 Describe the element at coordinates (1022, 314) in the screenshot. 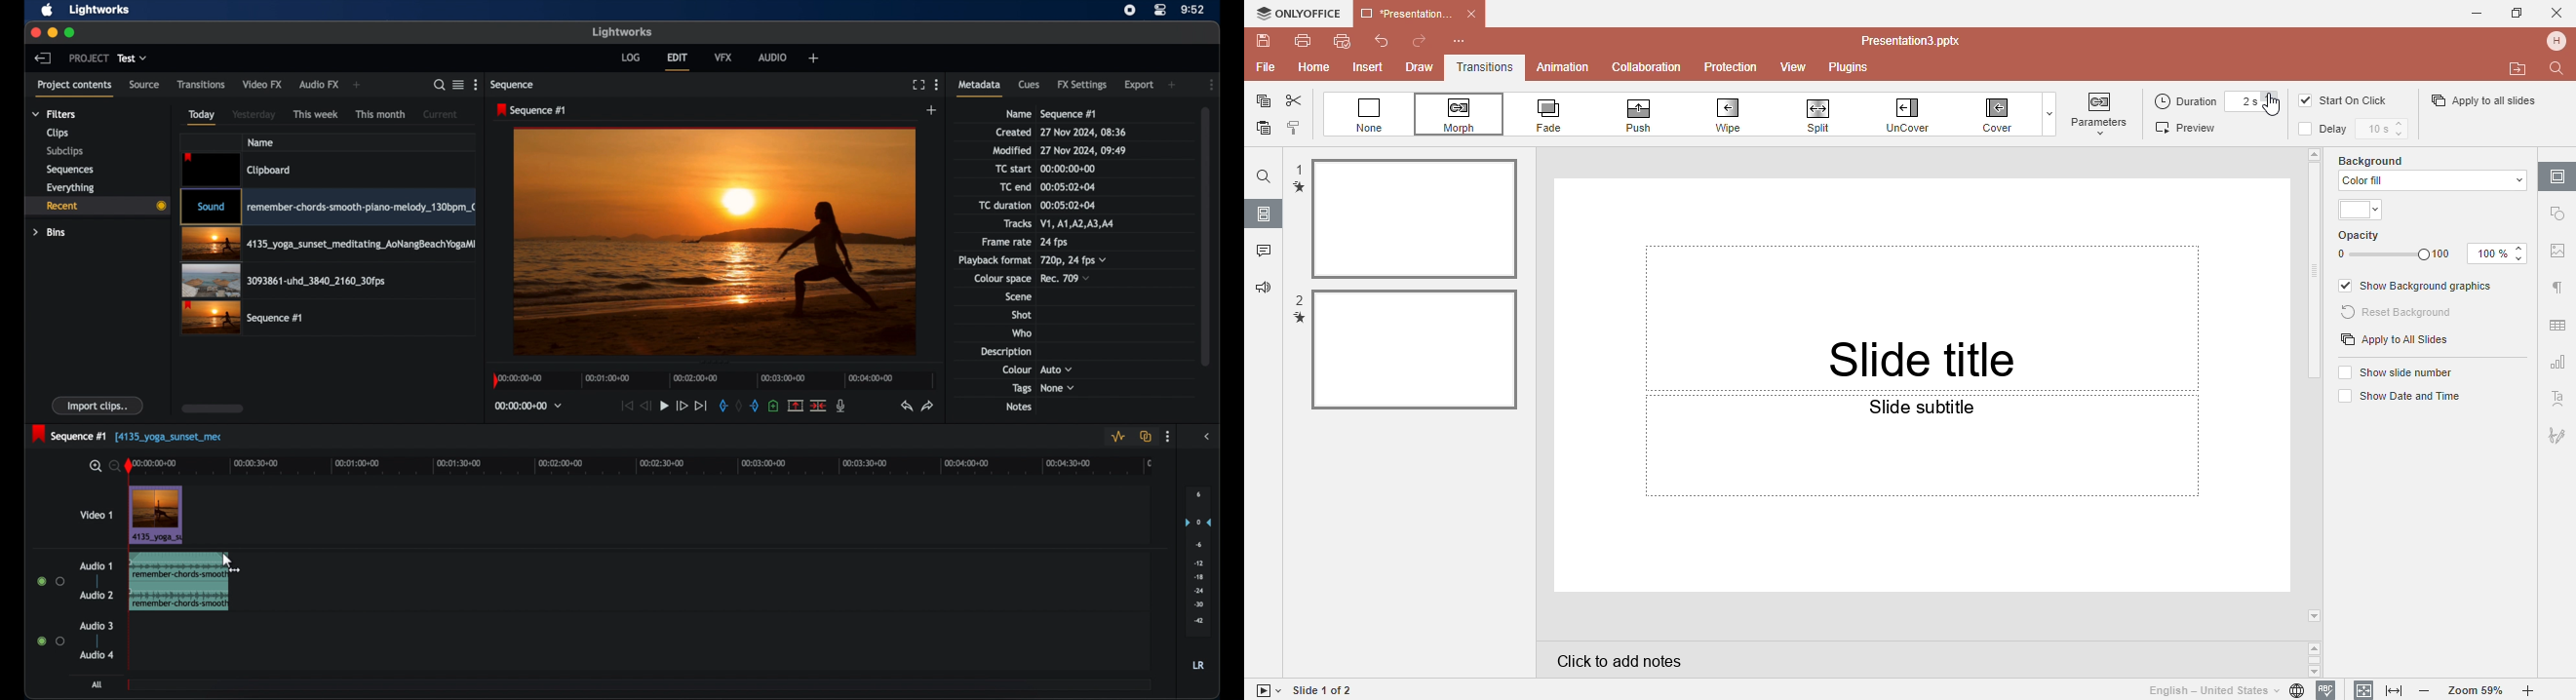

I see `shot` at that location.